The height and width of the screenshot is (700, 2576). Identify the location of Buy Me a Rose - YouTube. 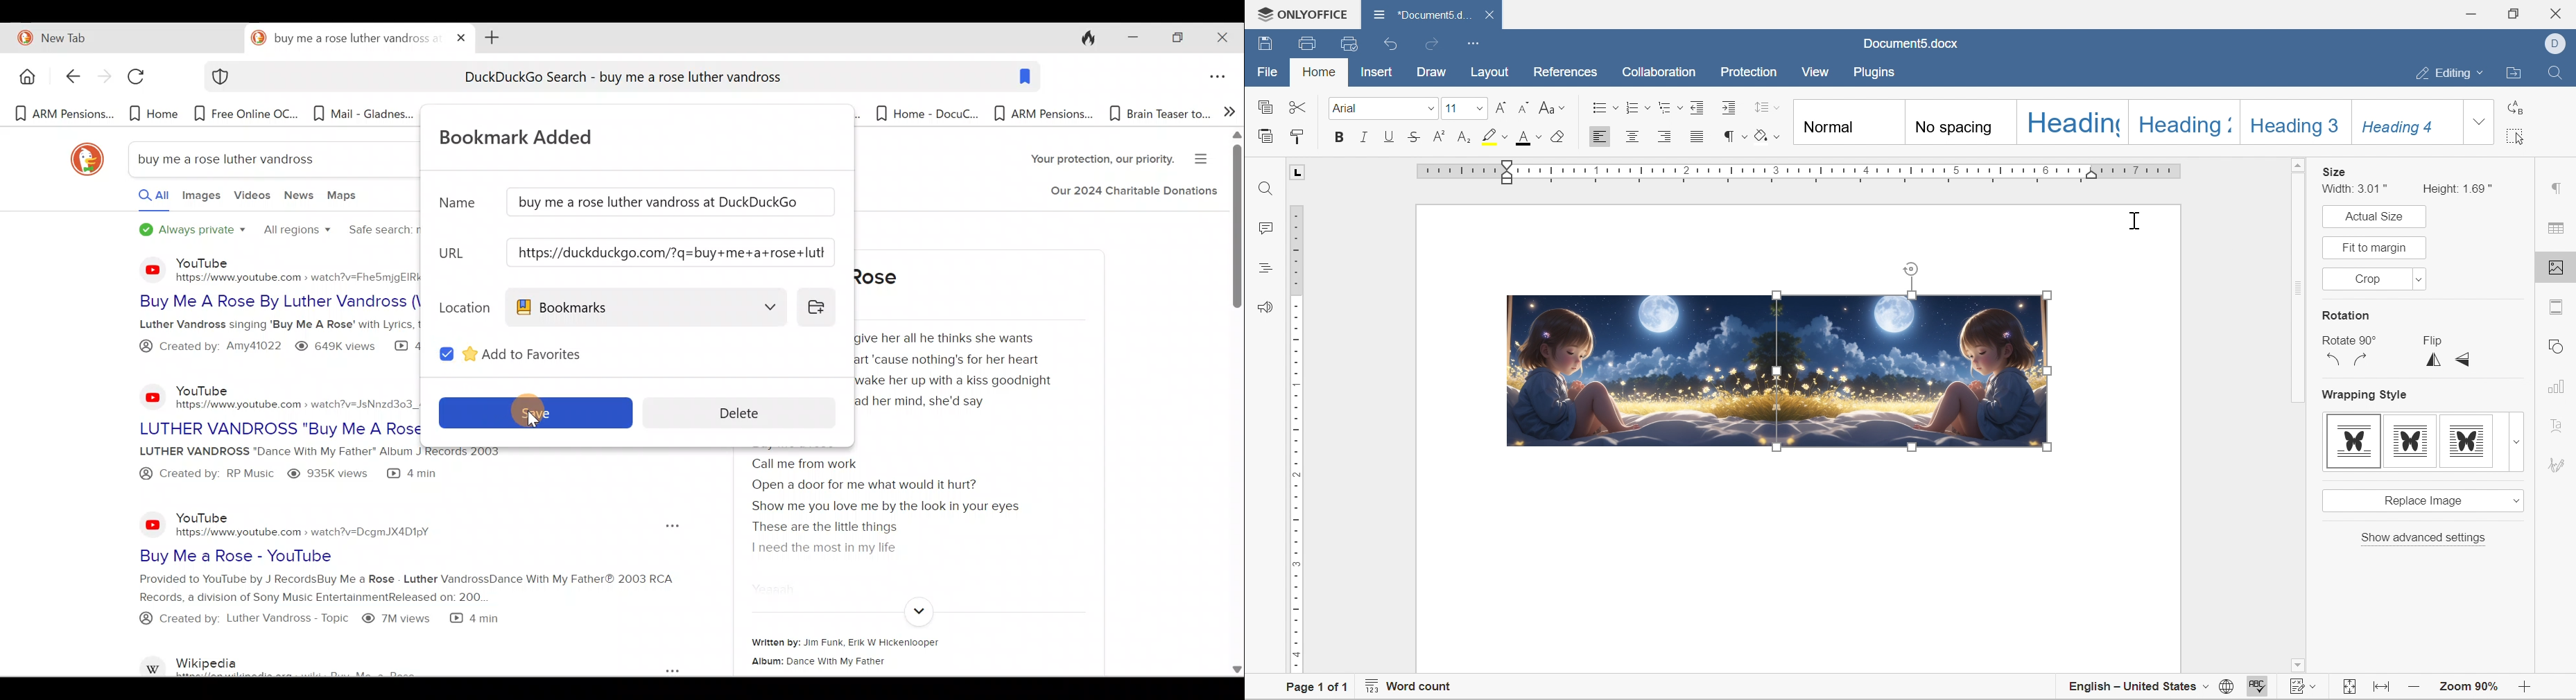
(340, 555).